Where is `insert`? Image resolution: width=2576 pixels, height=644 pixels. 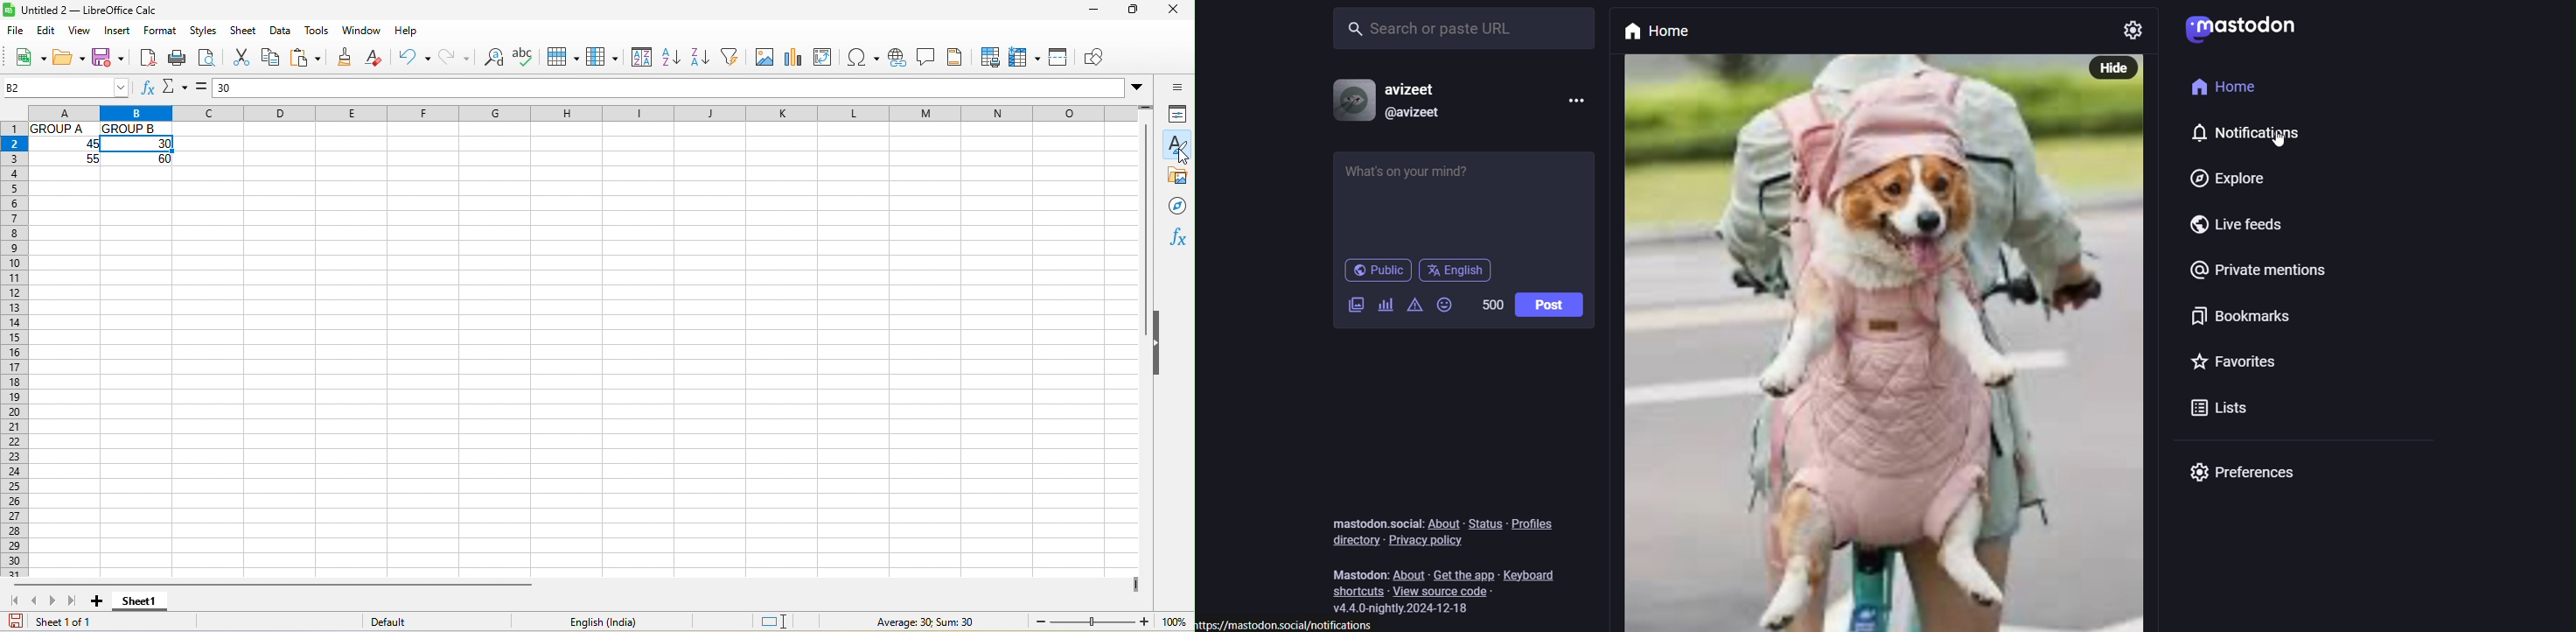 insert is located at coordinates (121, 32).